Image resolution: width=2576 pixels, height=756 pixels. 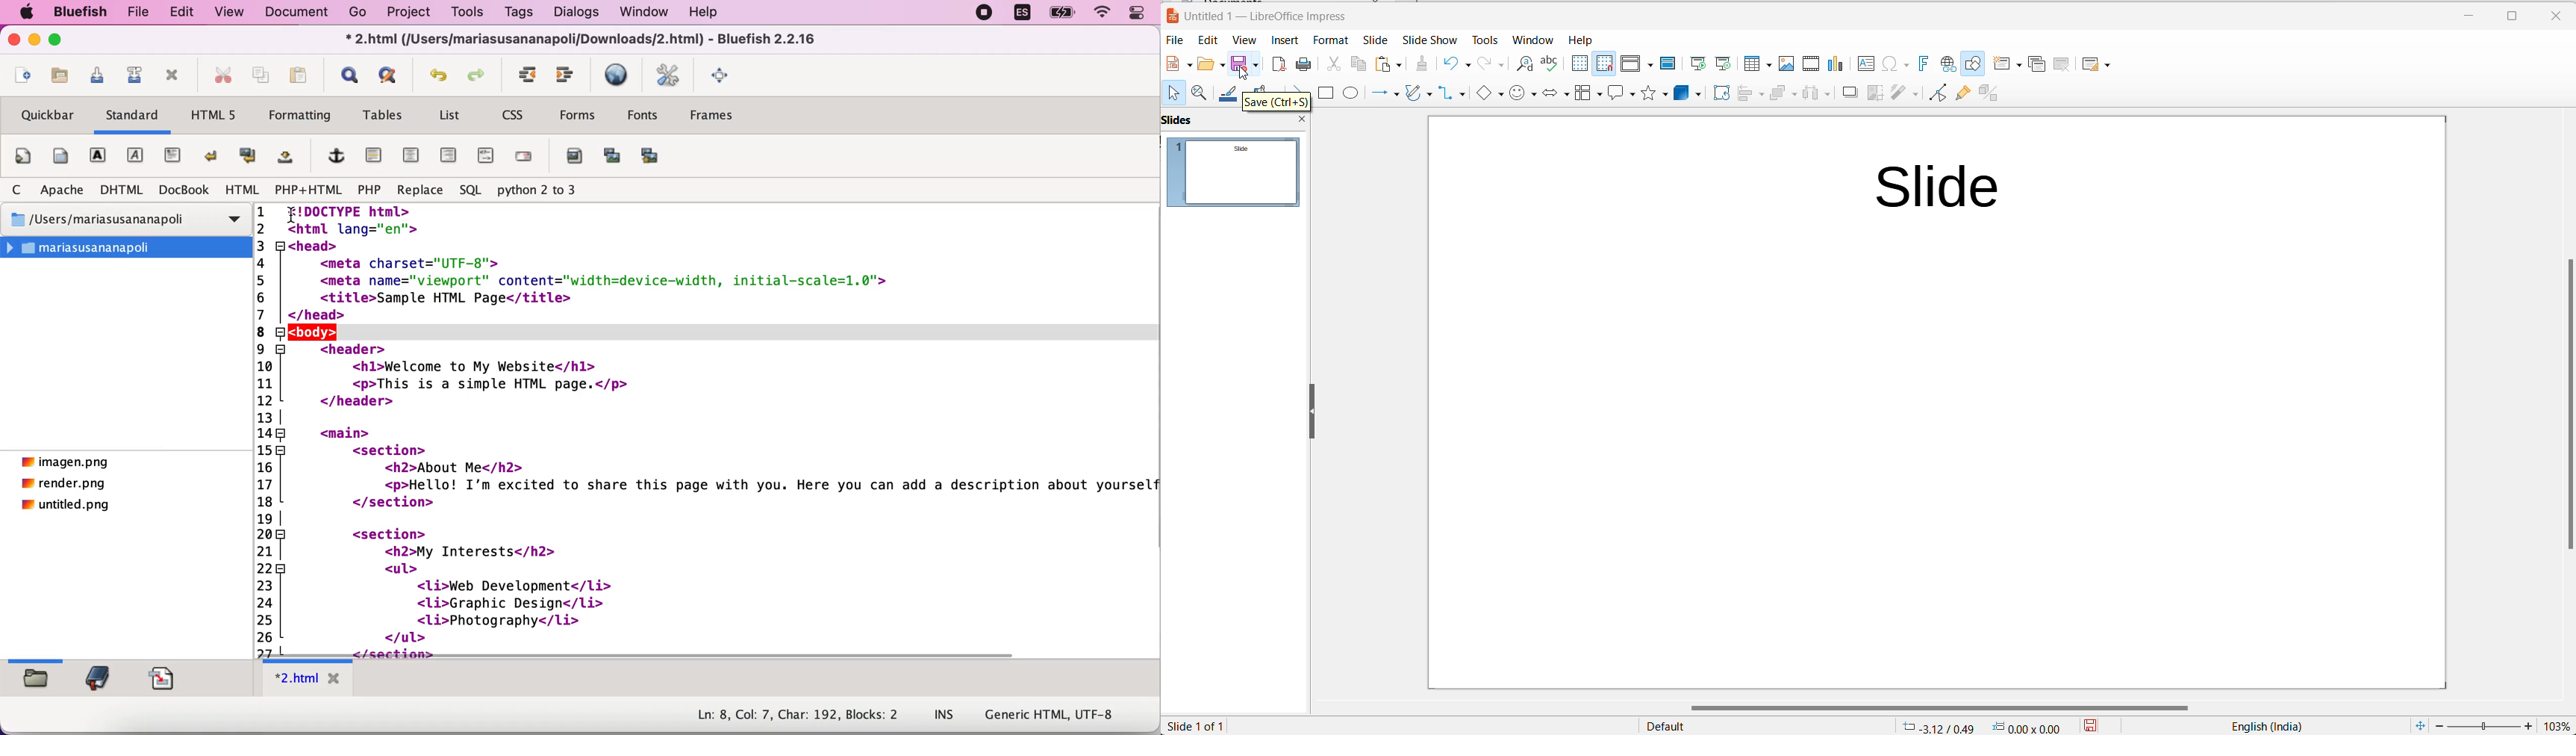 I want to click on Find and replace, so click(x=1524, y=63).